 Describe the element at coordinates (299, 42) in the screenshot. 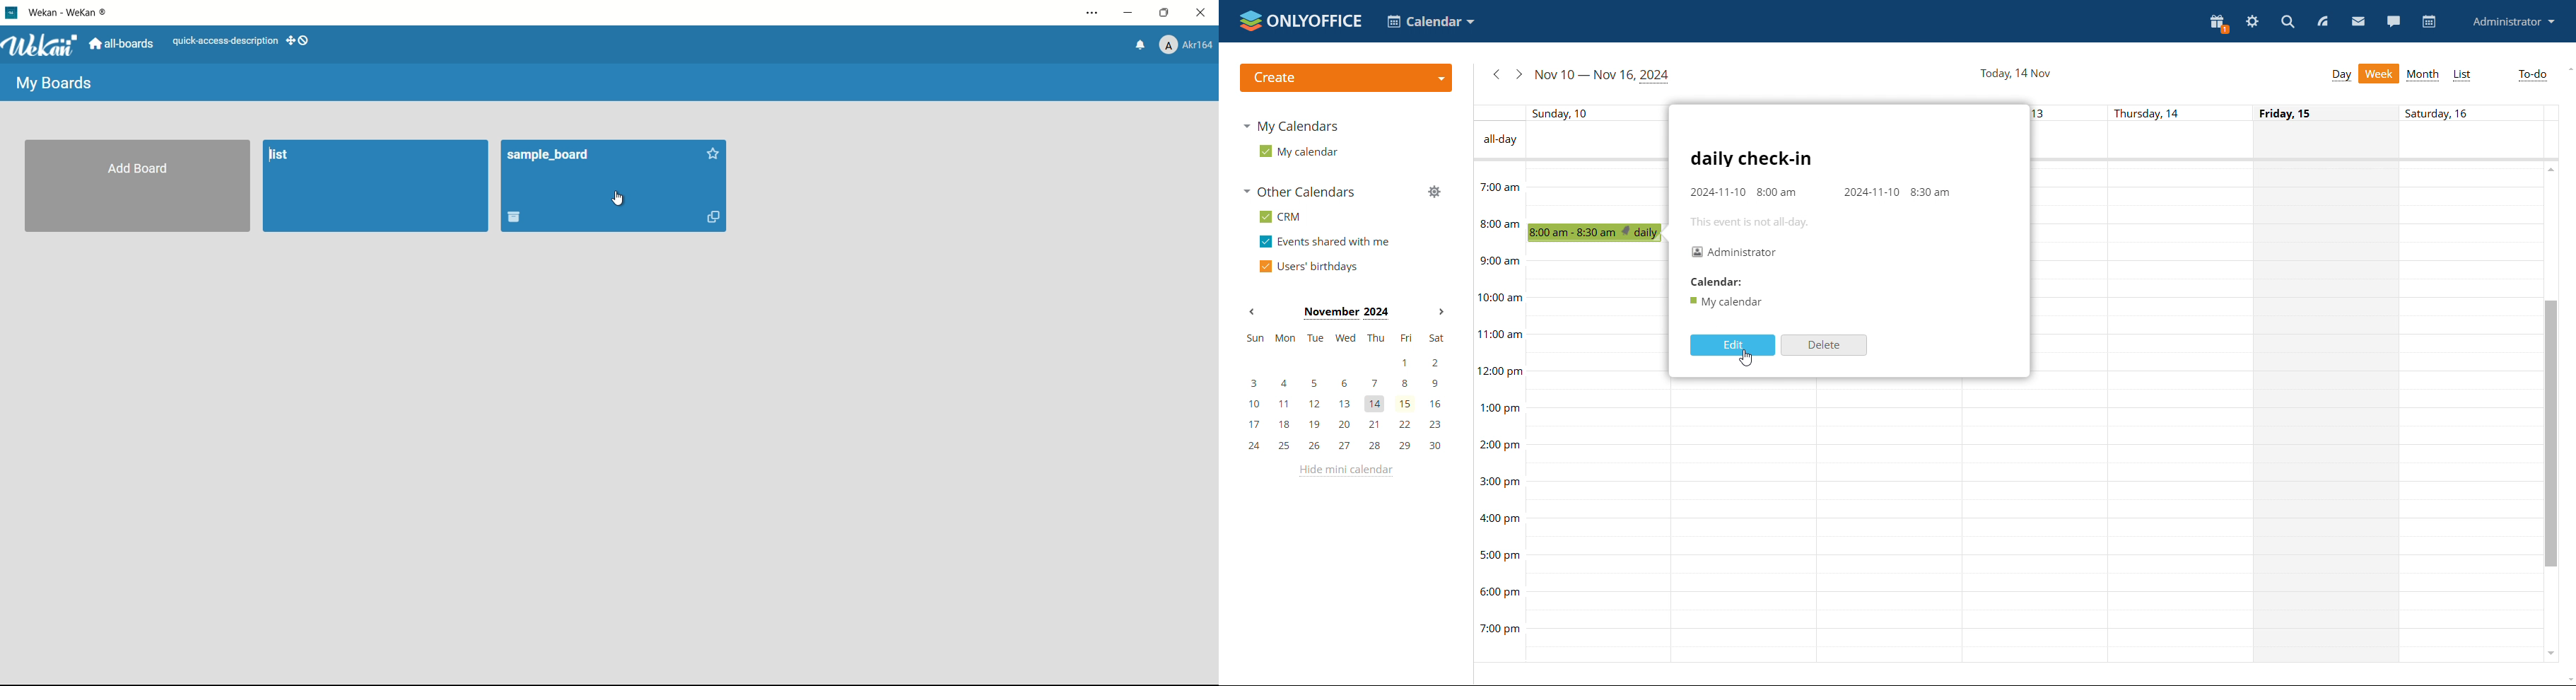

I see `show-desktop-drag-handles` at that location.